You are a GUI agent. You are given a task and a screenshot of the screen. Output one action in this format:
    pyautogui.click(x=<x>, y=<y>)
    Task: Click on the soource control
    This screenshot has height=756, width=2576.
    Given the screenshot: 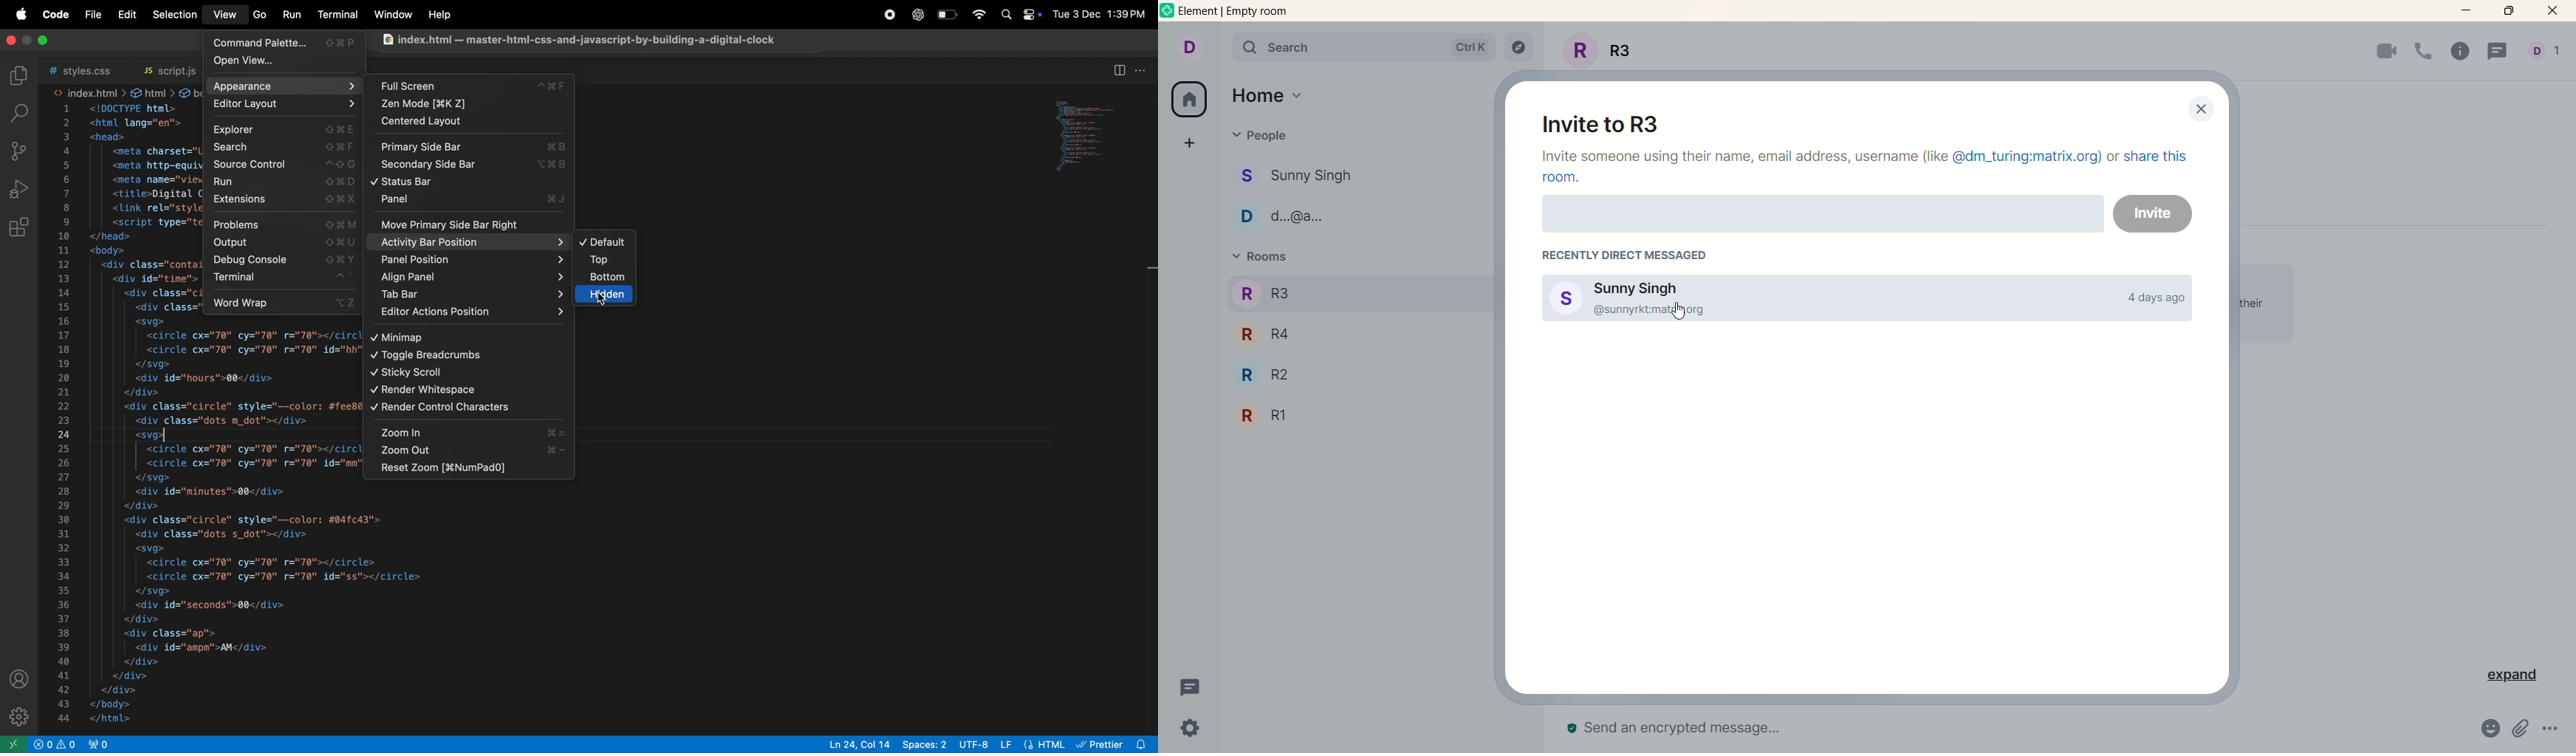 What is the action you would take?
    pyautogui.click(x=19, y=152)
    